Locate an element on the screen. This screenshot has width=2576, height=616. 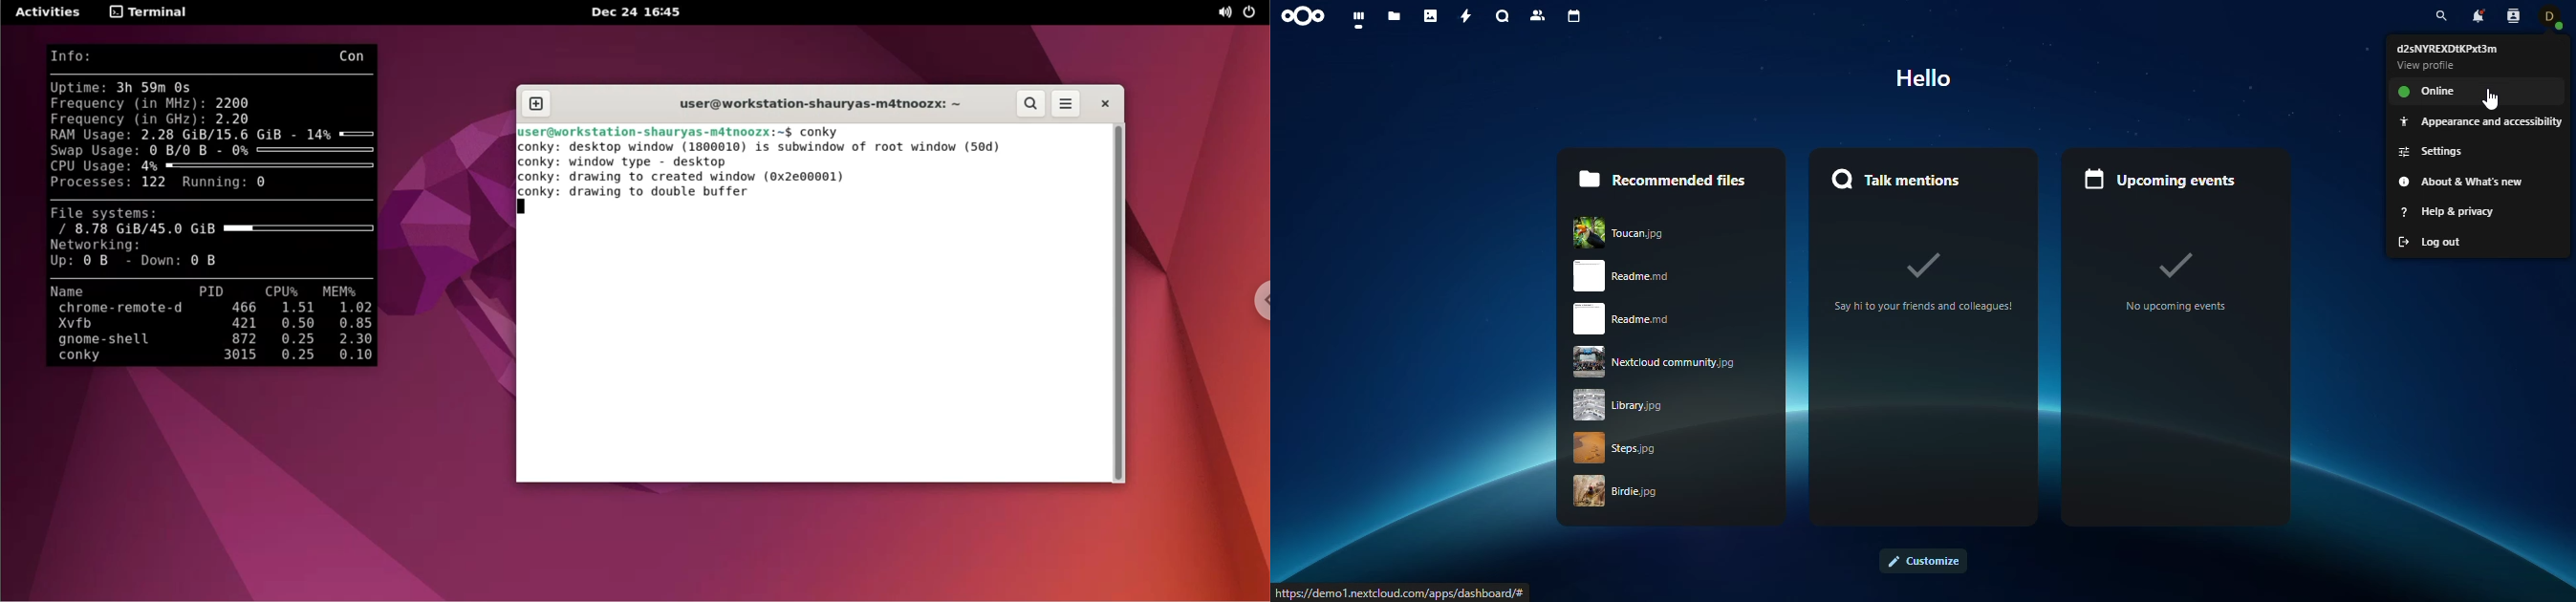
notifications is located at coordinates (2478, 15).